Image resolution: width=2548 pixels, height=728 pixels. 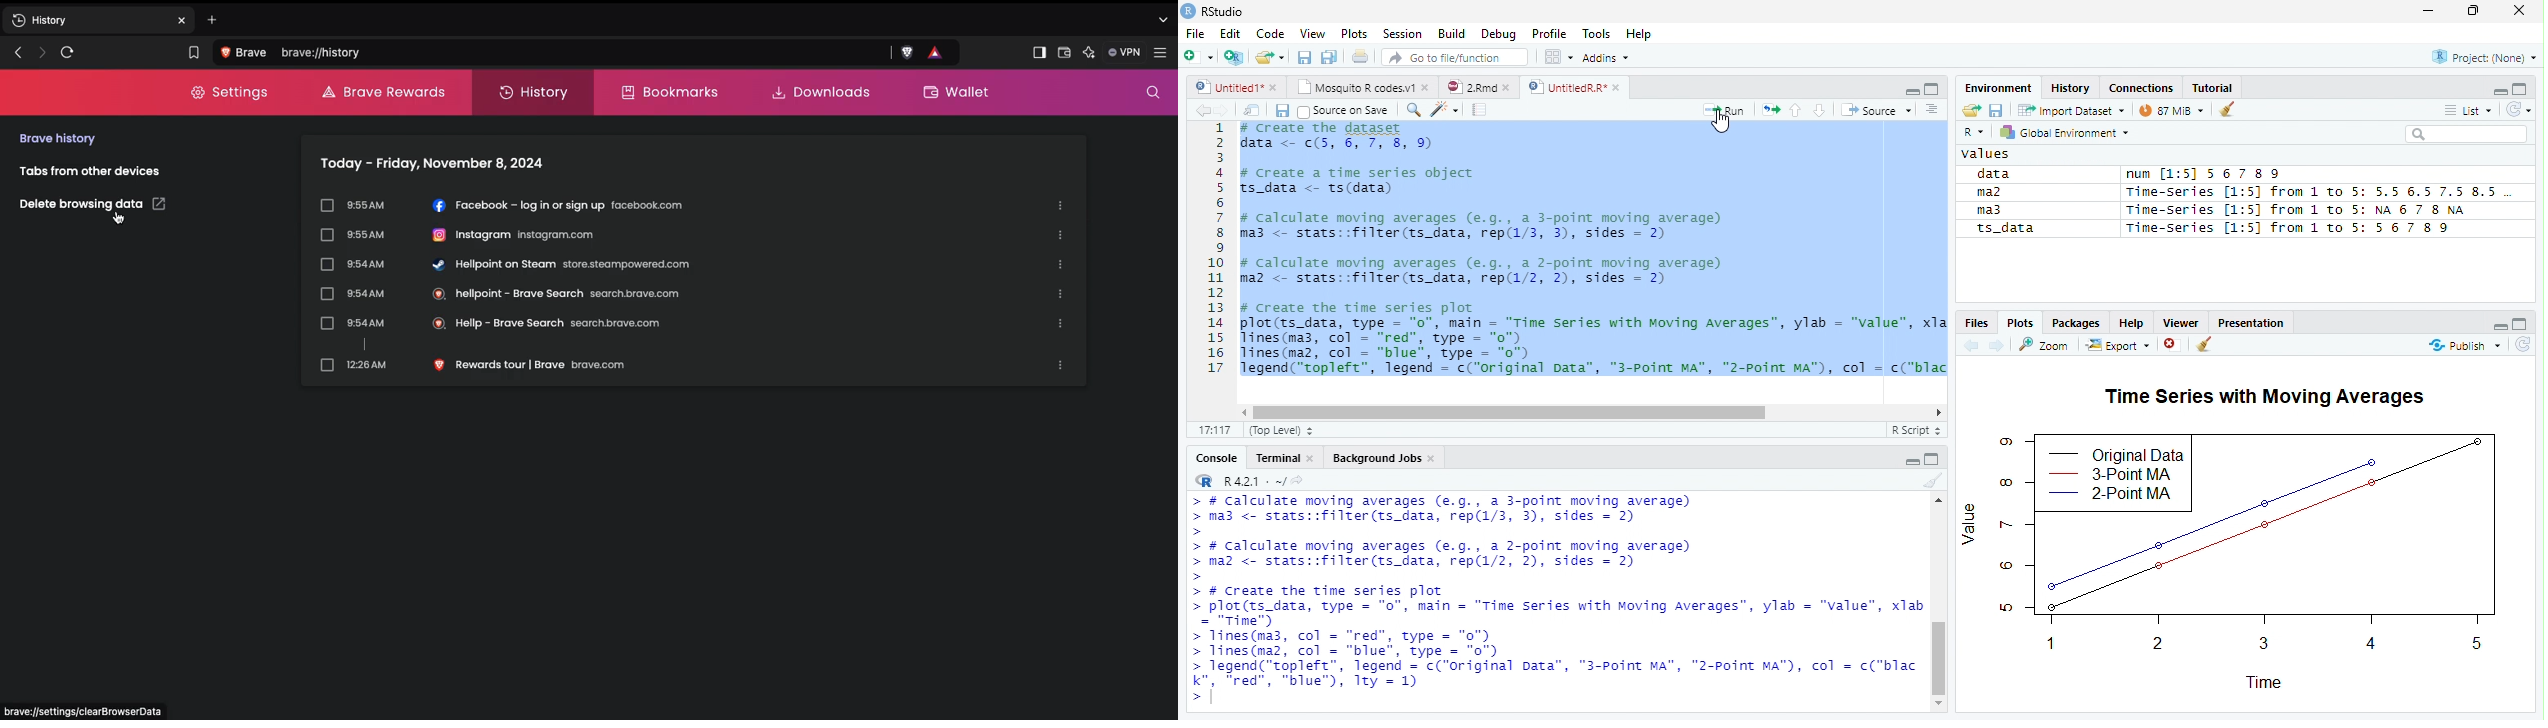 I want to click on Load workspace, so click(x=1971, y=111).